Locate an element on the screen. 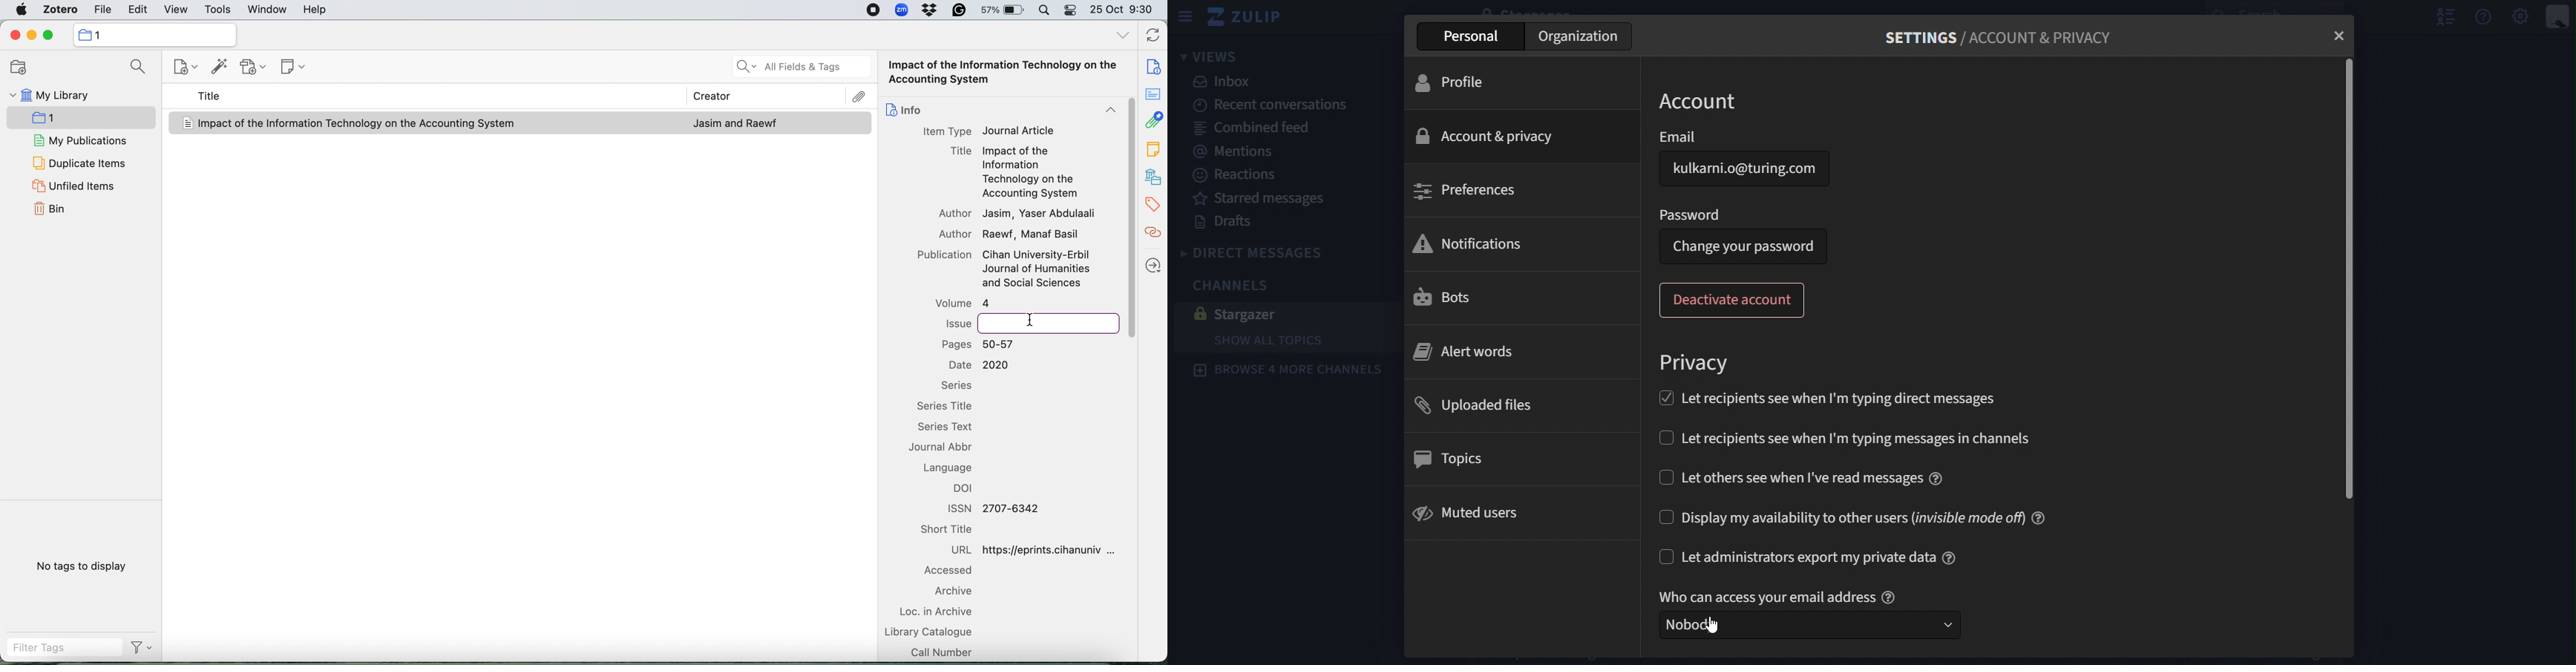 The width and height of the screenshot is (2576, 672). control center is located at coordinates (1070, 10).